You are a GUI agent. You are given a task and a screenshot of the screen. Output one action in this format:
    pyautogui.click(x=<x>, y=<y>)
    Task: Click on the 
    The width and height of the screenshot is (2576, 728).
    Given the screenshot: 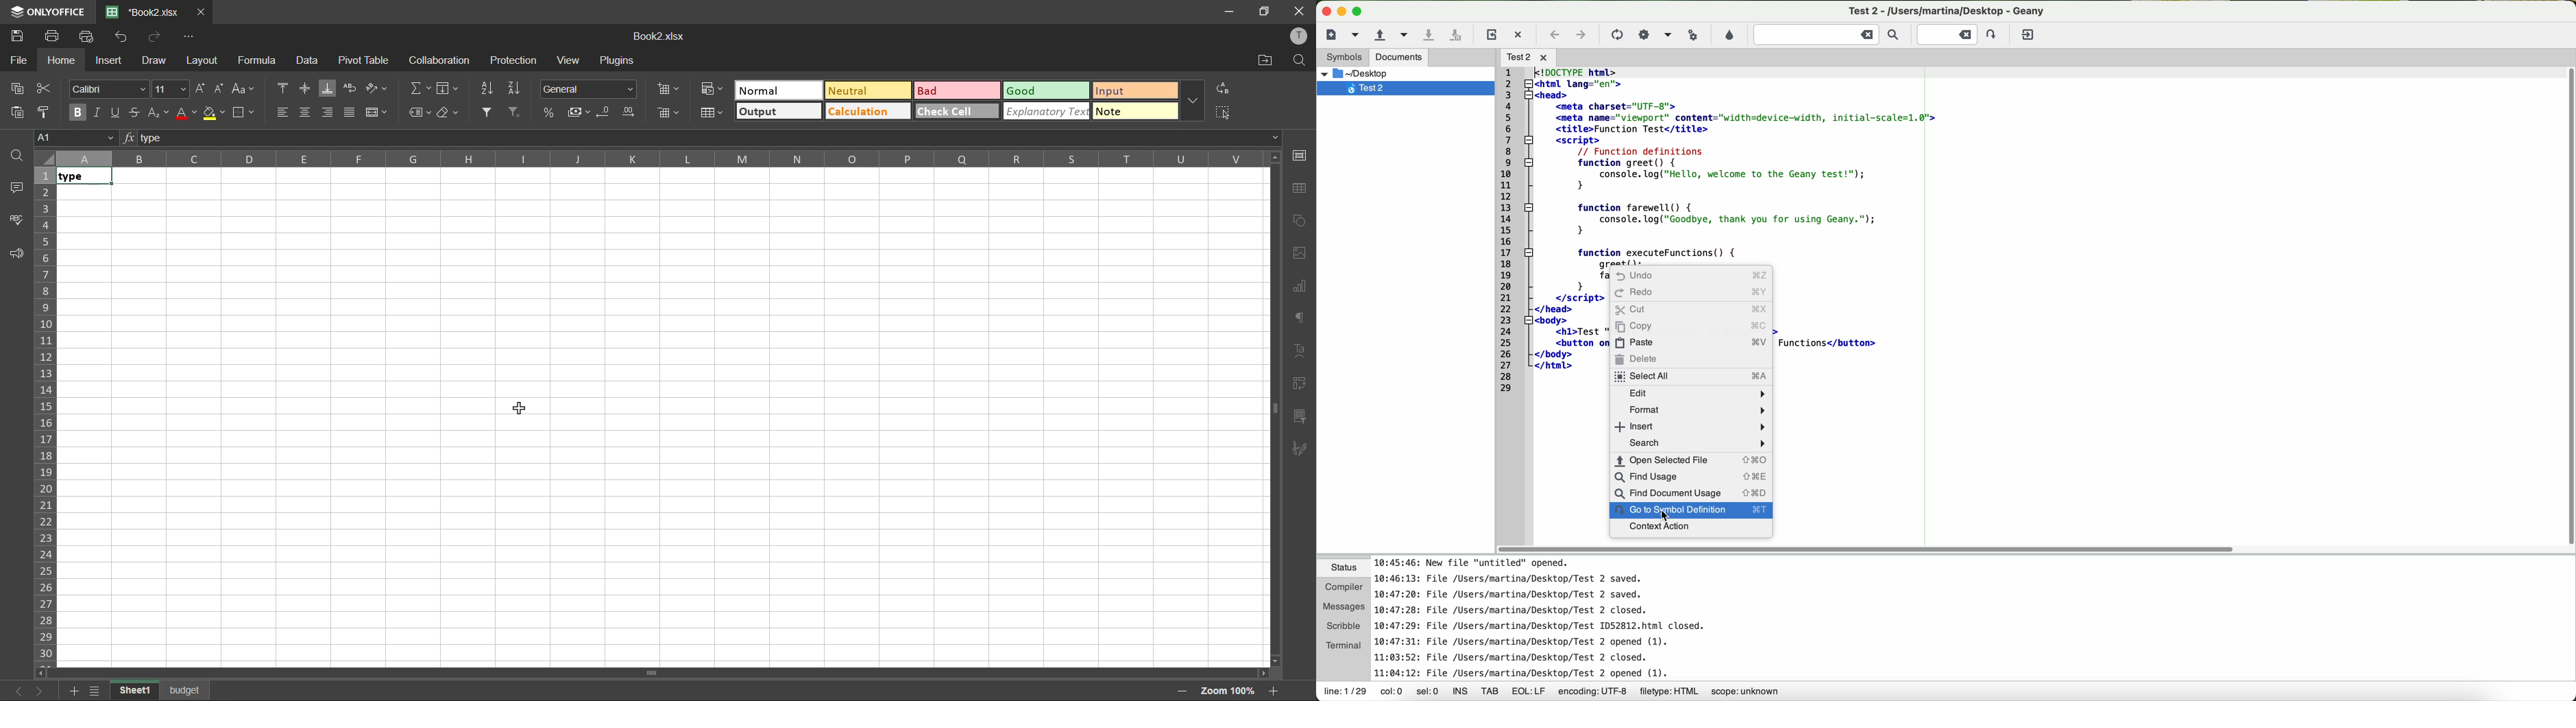 What is the action you would take?
    pyautogui.click(x=1532, y=56)
    